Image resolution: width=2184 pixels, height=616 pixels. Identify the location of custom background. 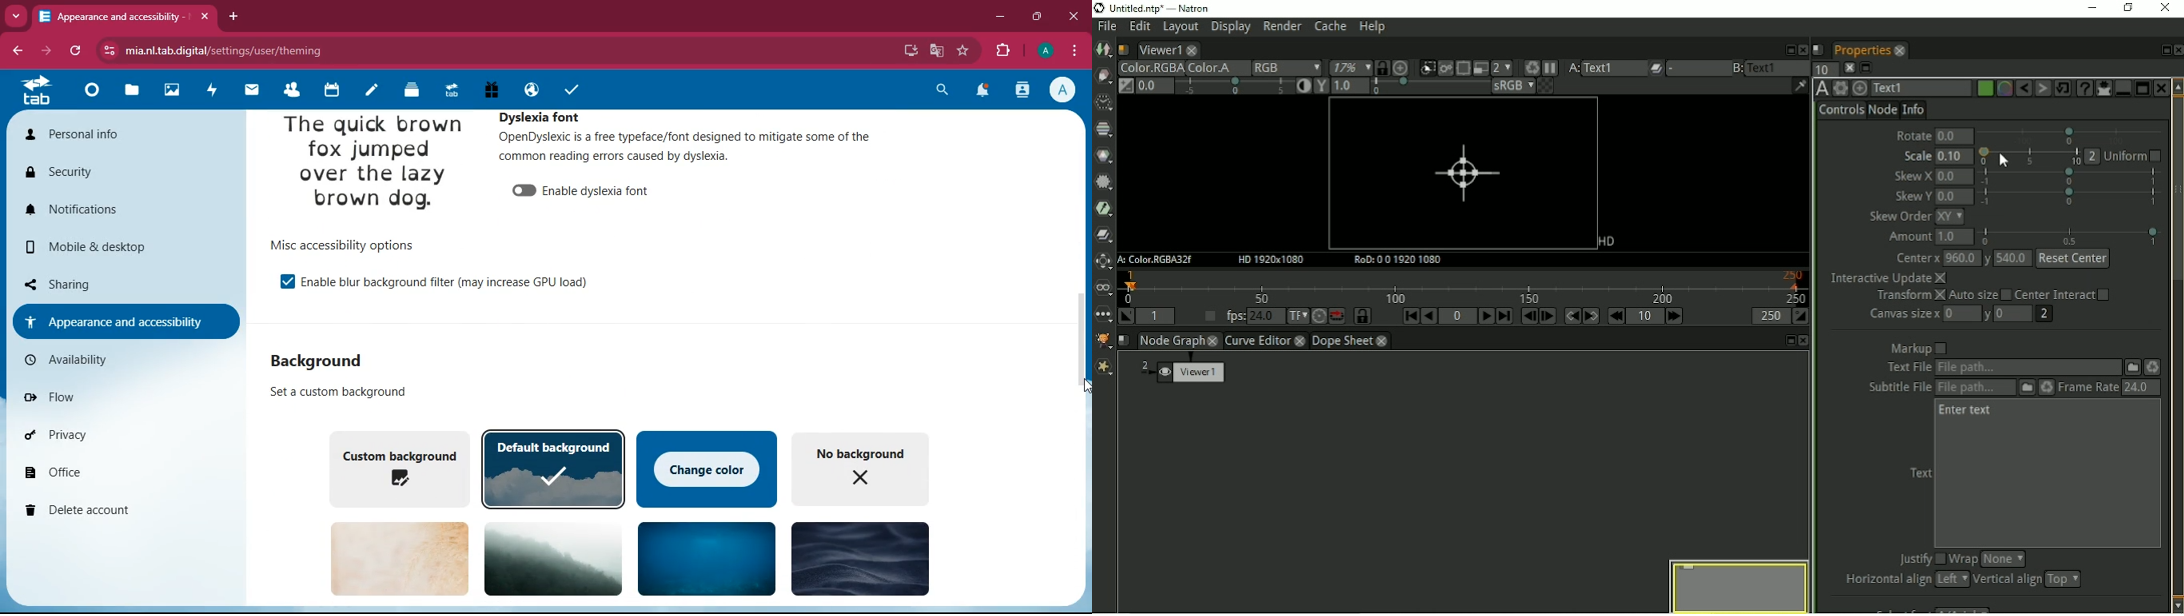
(397, 467).